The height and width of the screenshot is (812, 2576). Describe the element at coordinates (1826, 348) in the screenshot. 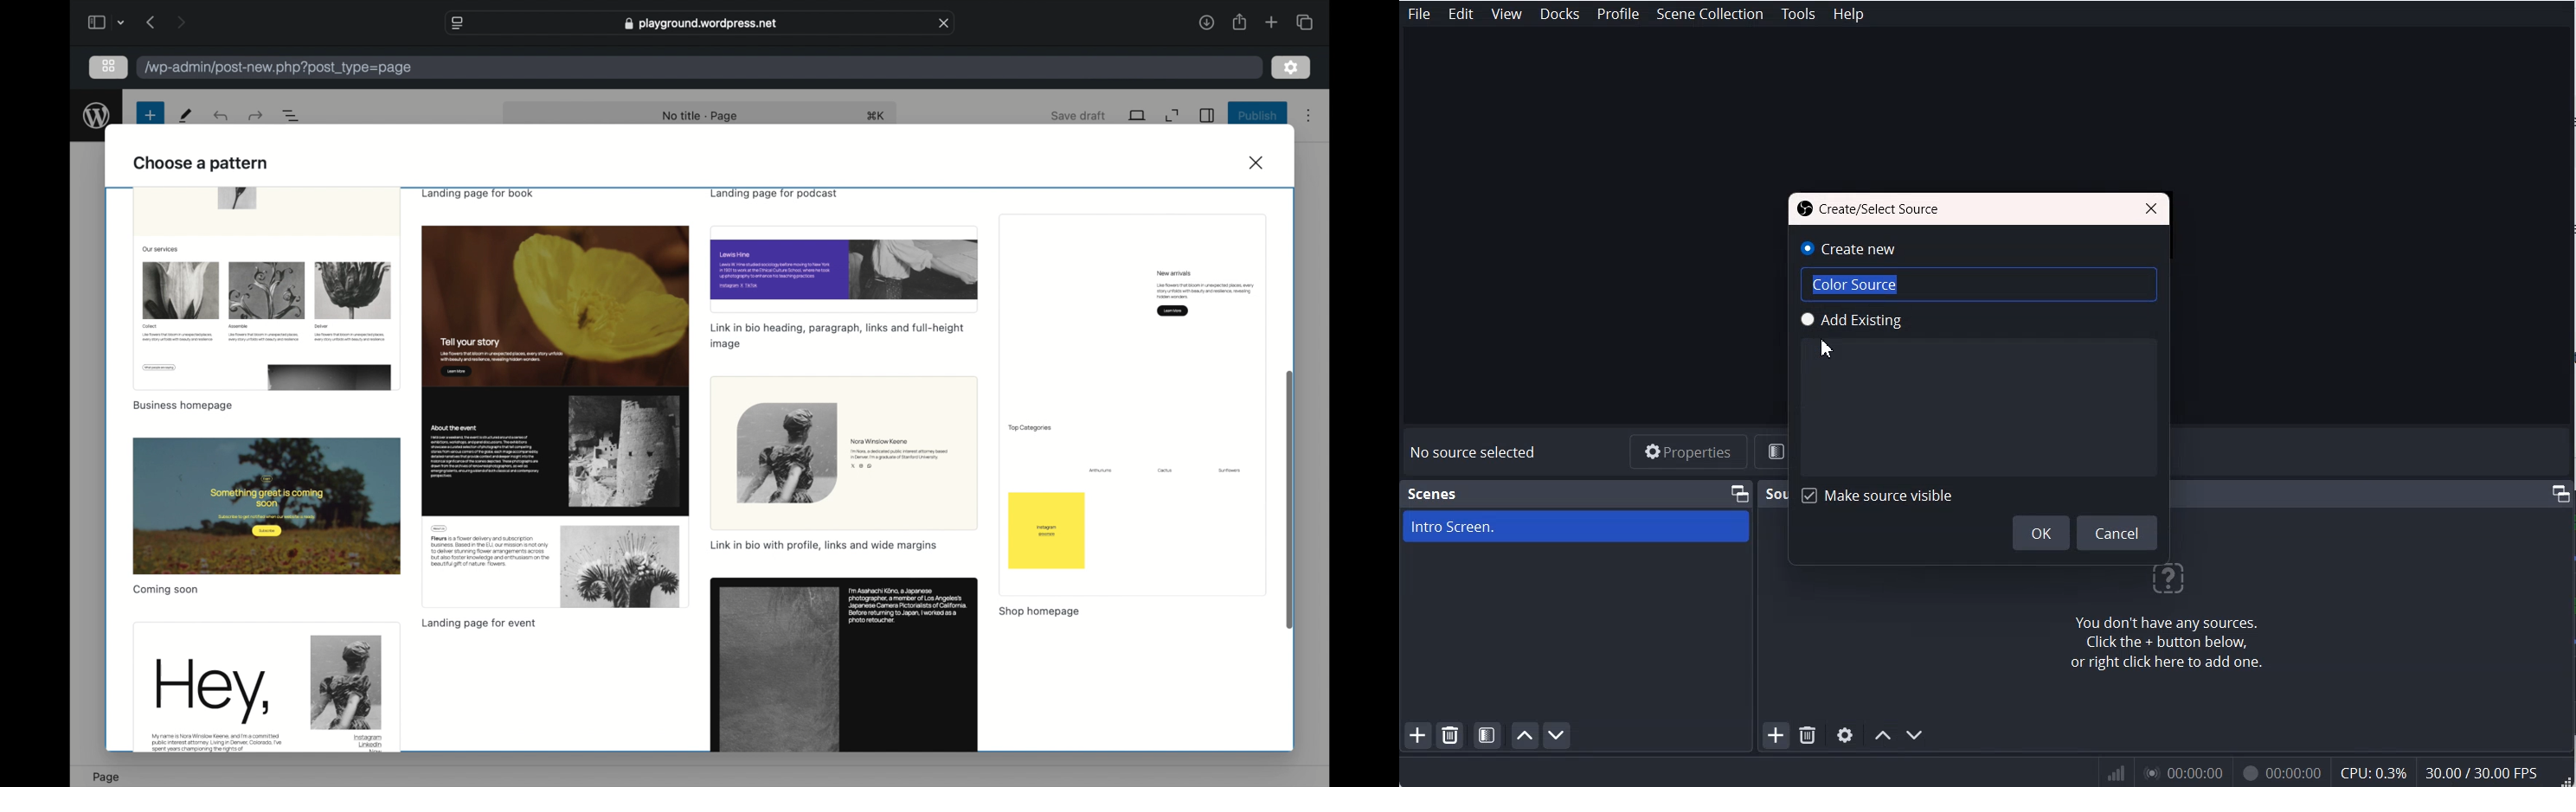

I see `Cursor` at that location.